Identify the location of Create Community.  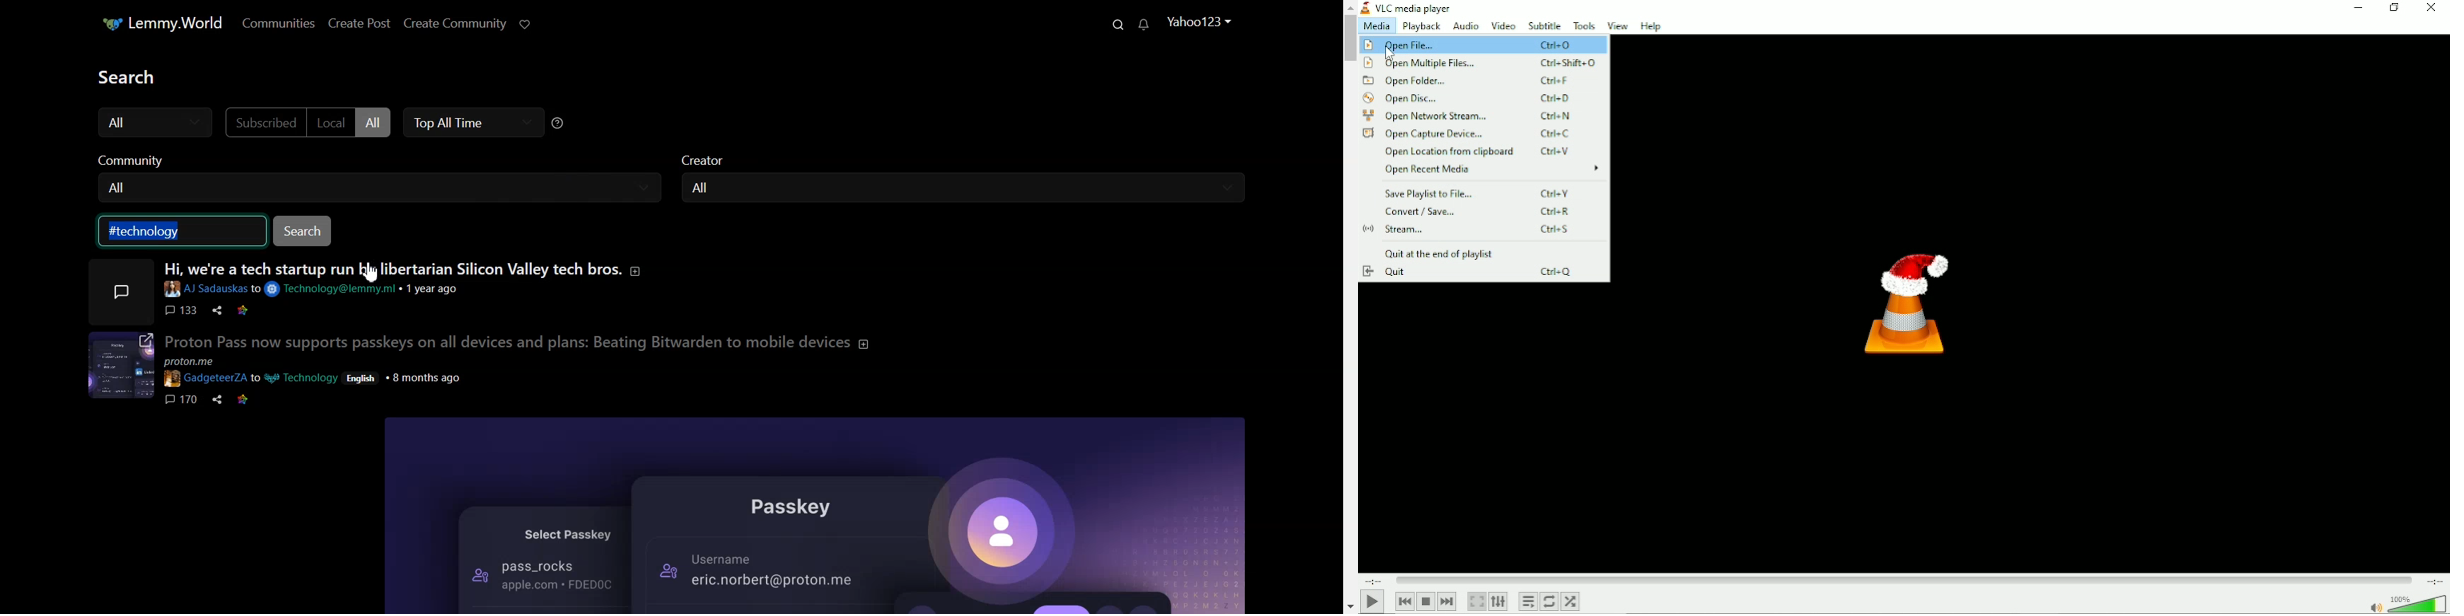
(459, 23).